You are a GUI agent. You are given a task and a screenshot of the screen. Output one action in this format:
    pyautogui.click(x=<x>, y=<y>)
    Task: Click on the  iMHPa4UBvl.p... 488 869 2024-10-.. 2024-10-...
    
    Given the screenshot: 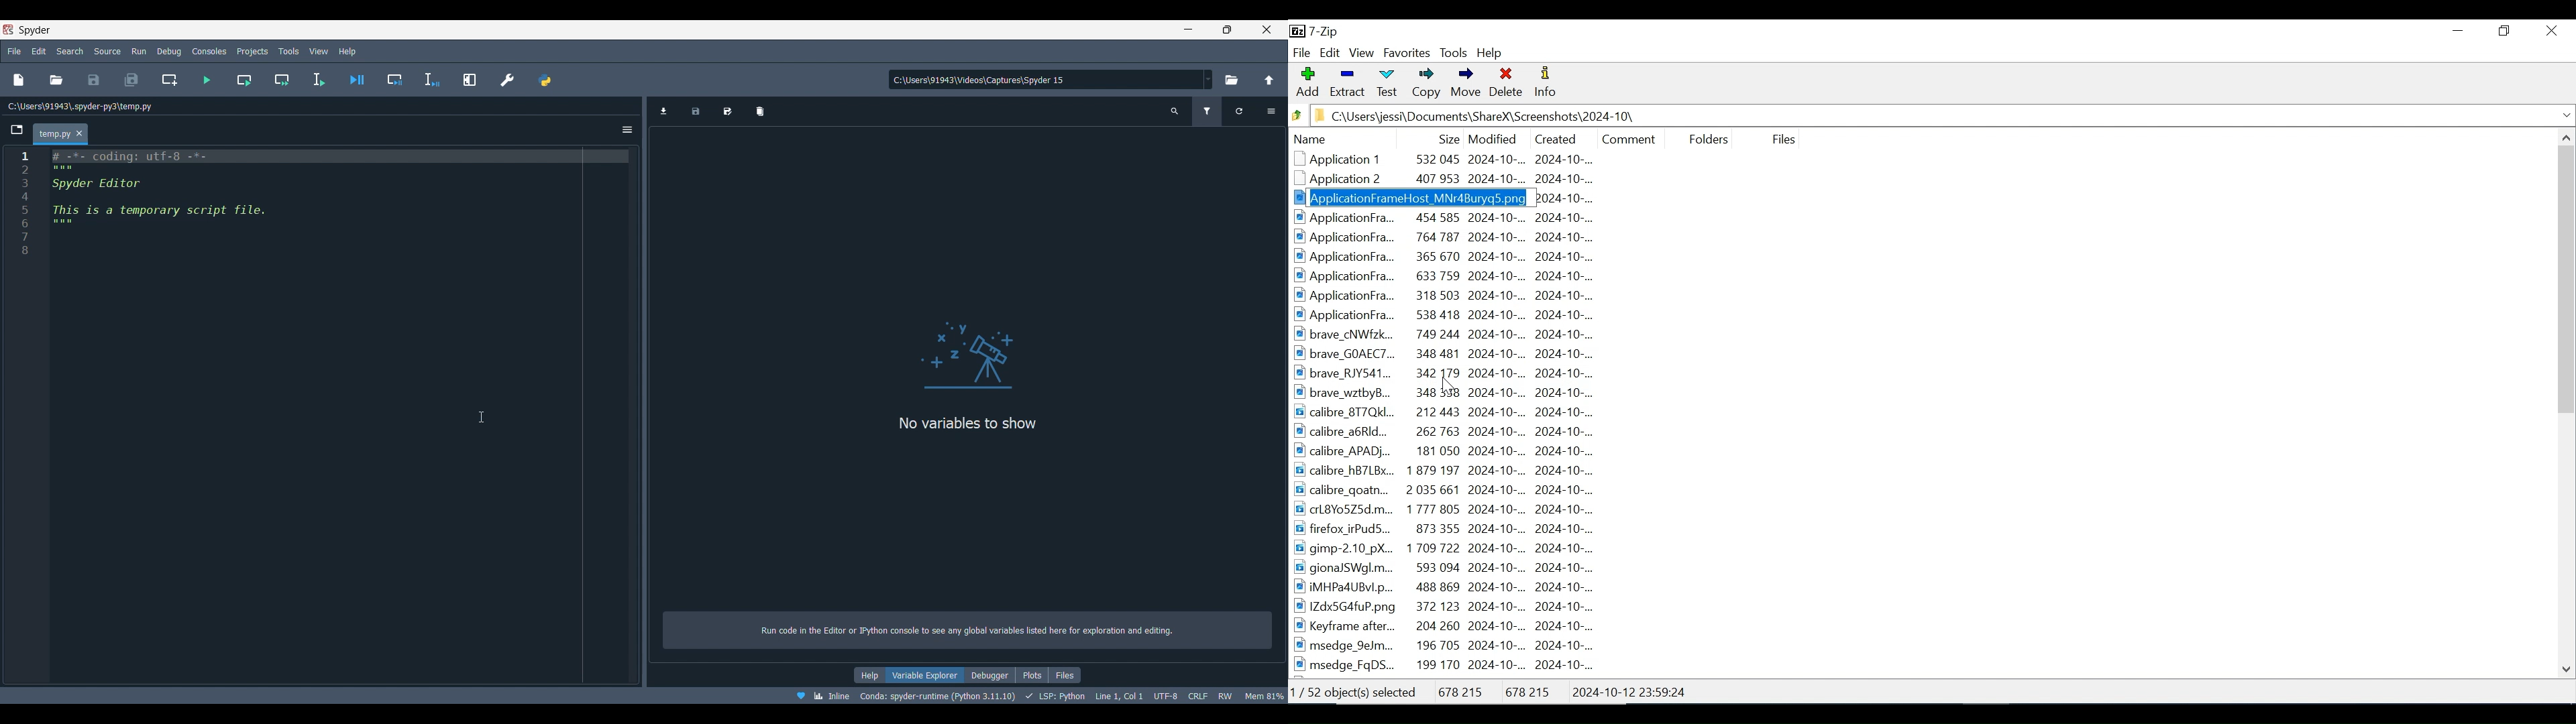 What is the action you would take?
    pyautogui.click(x=1459, y=586)
    